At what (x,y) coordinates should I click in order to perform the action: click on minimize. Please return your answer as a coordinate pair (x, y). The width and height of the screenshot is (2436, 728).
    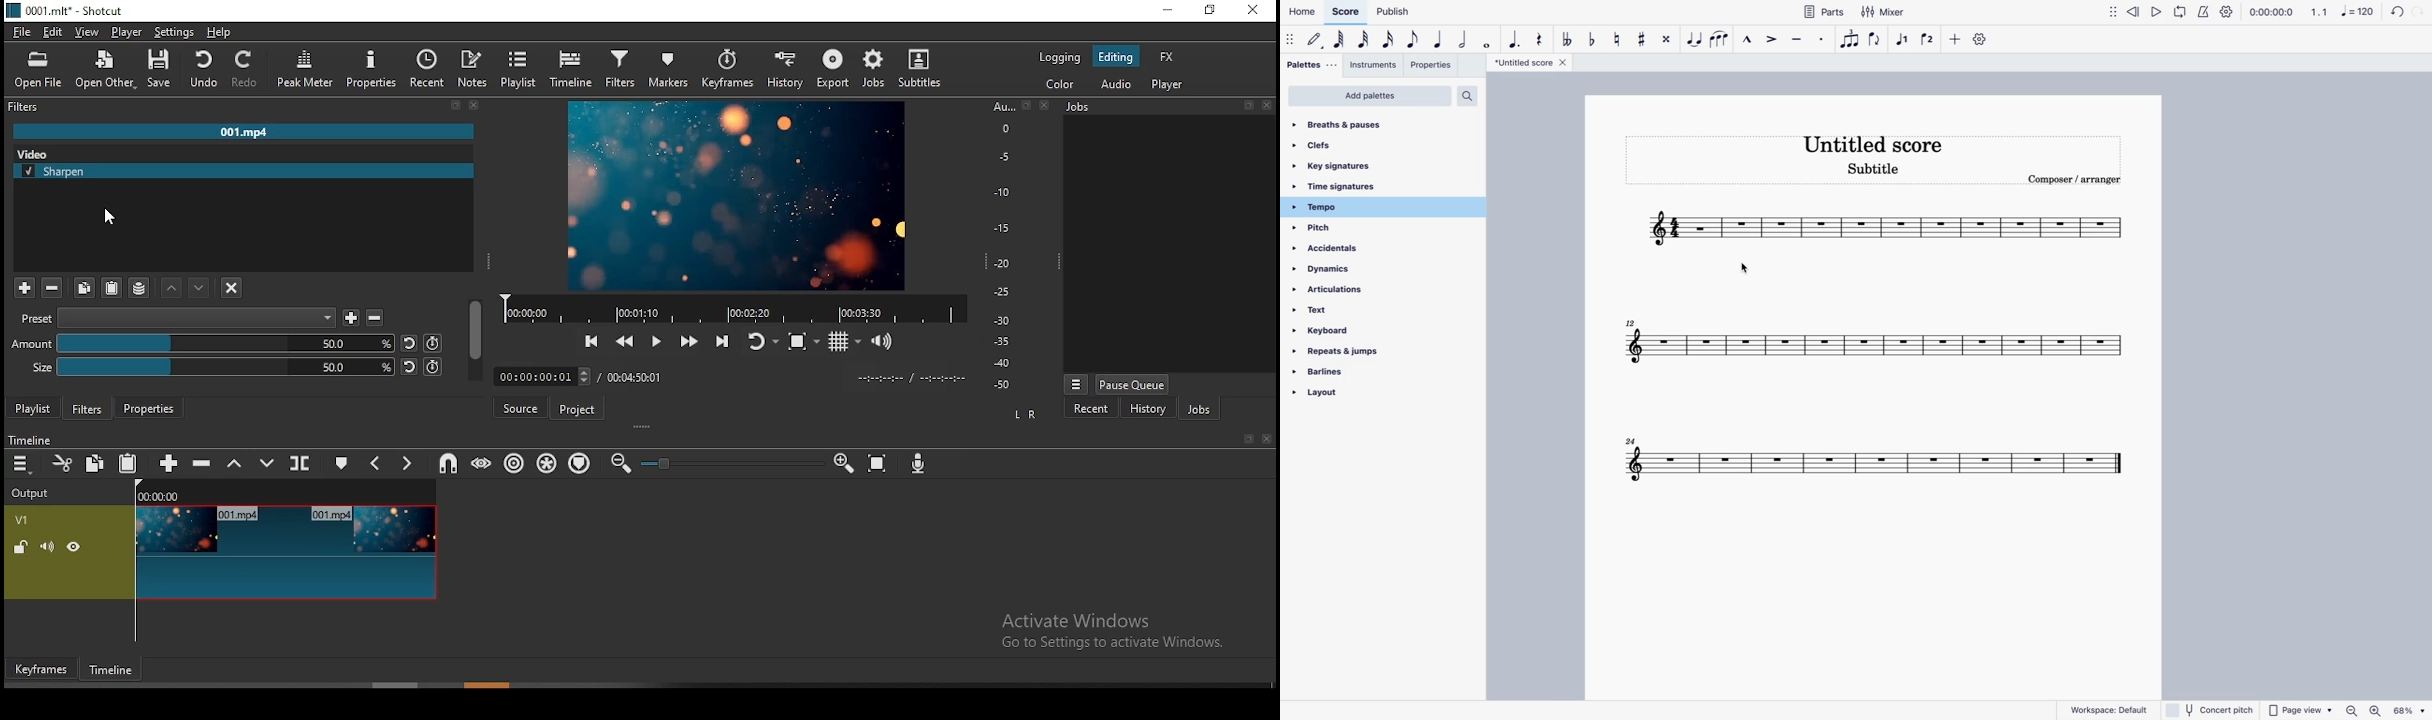
    Looking at the image, I should click on (1171, 11).